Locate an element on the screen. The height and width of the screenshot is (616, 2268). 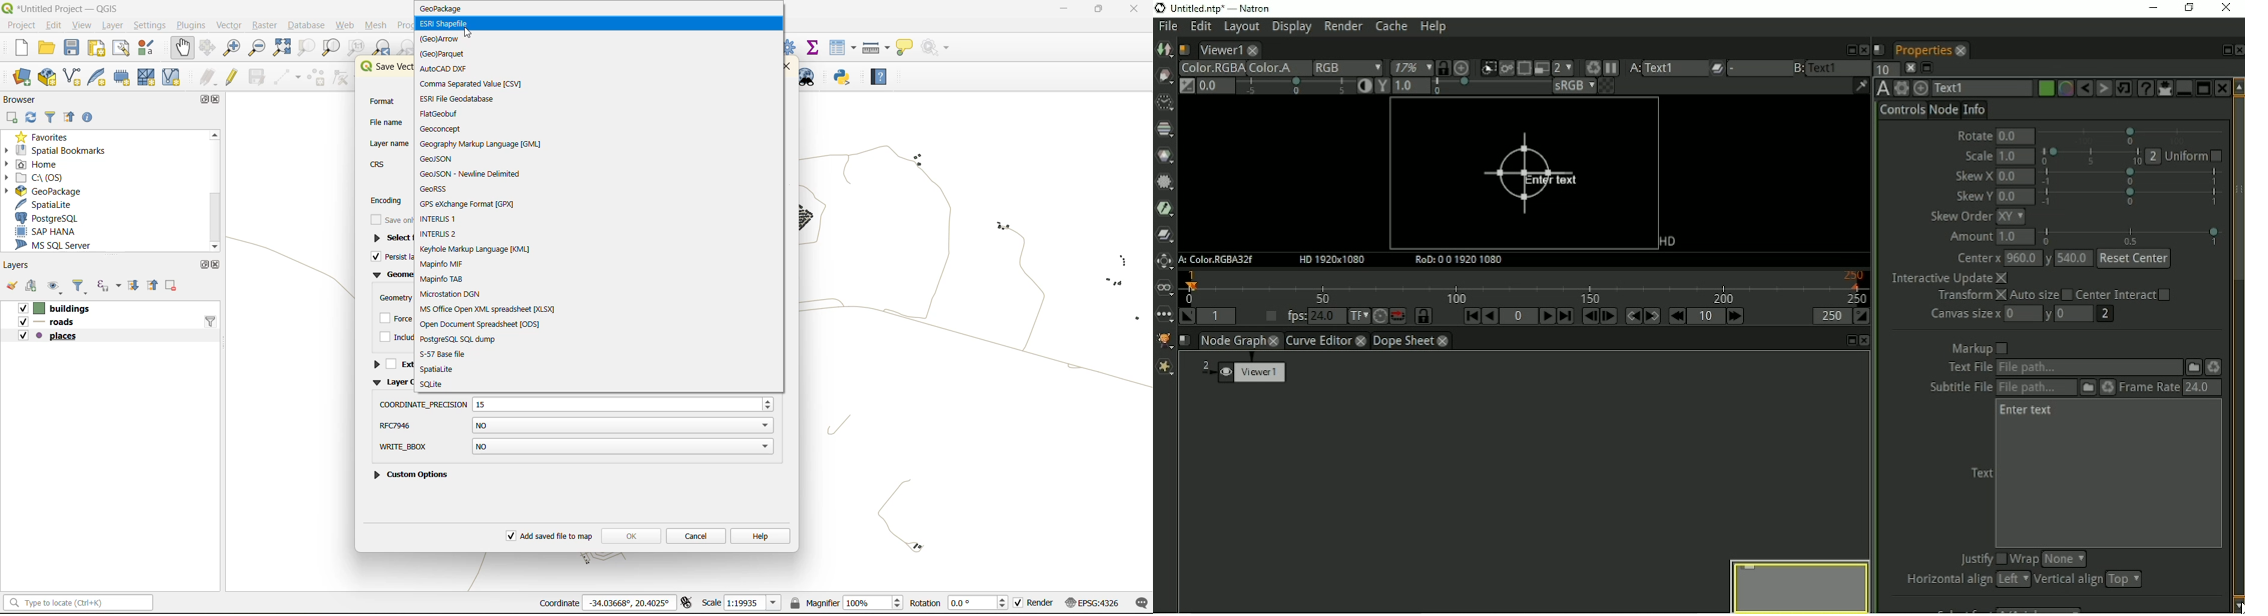
s57 base file is located at coordinates (444, 353).